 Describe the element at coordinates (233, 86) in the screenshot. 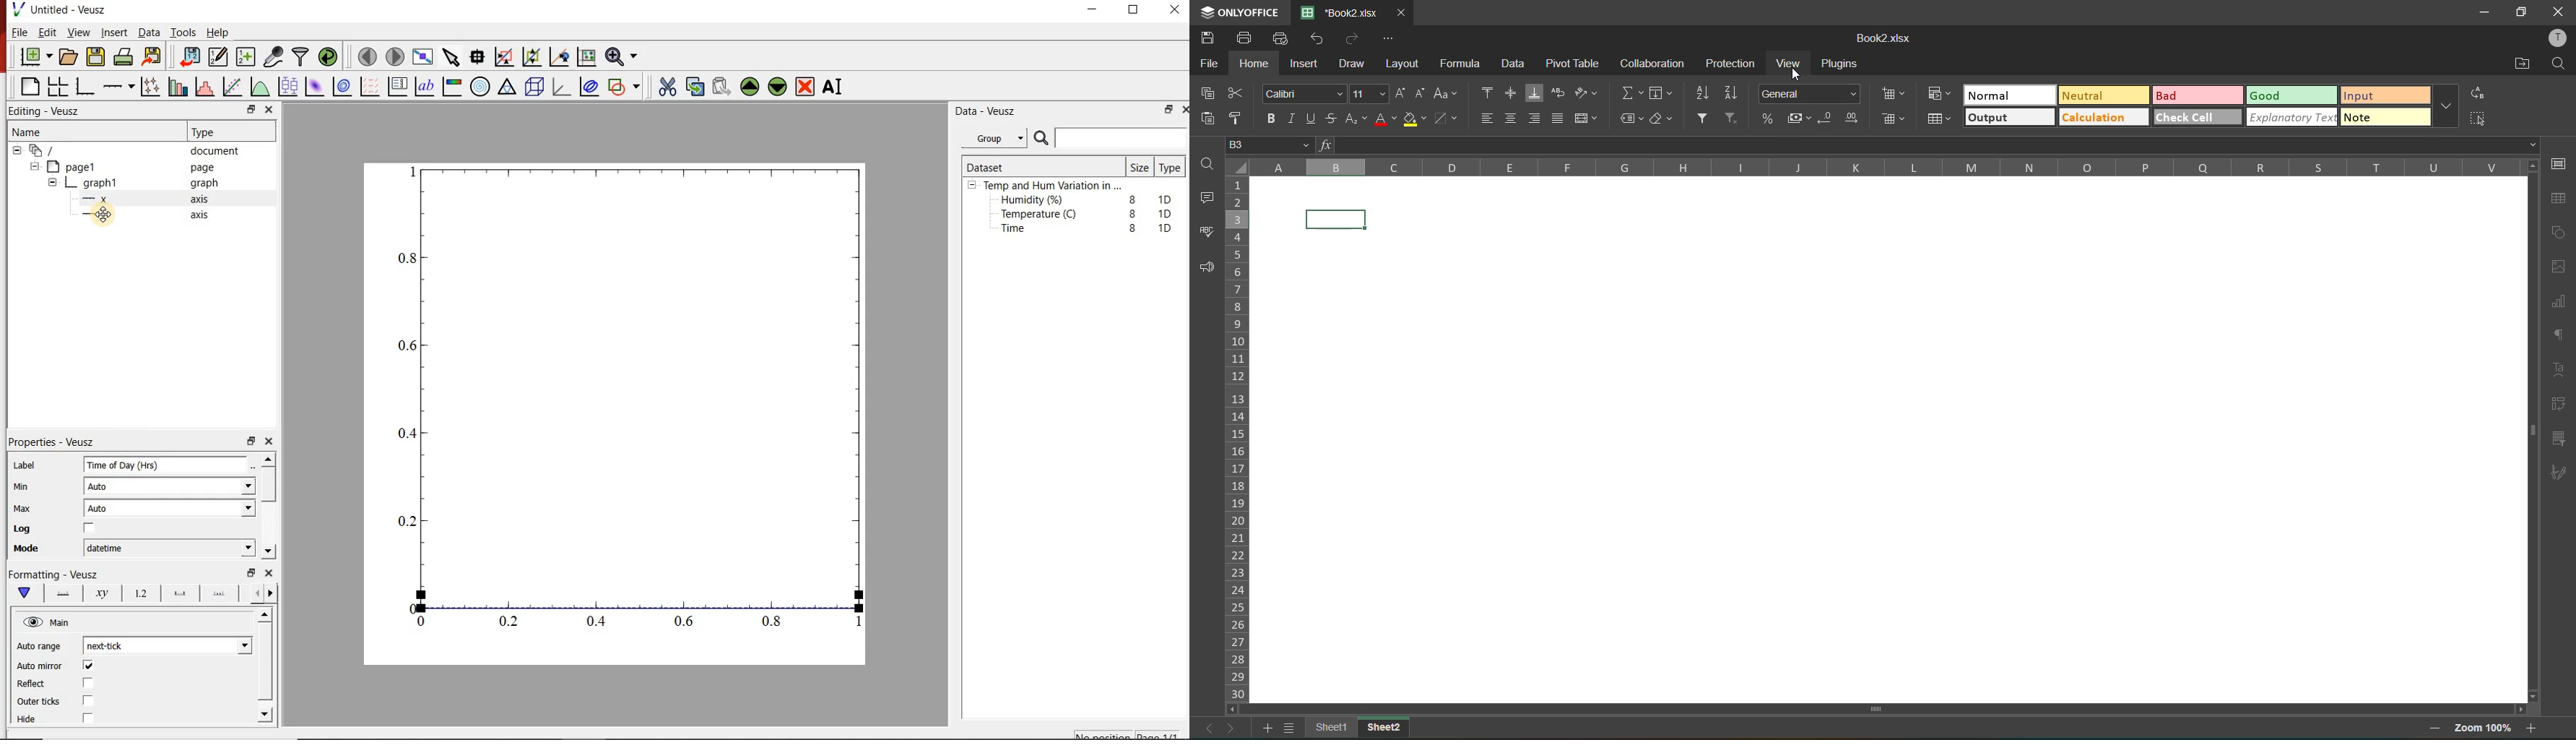

I see `Fit a function to data` at that location.